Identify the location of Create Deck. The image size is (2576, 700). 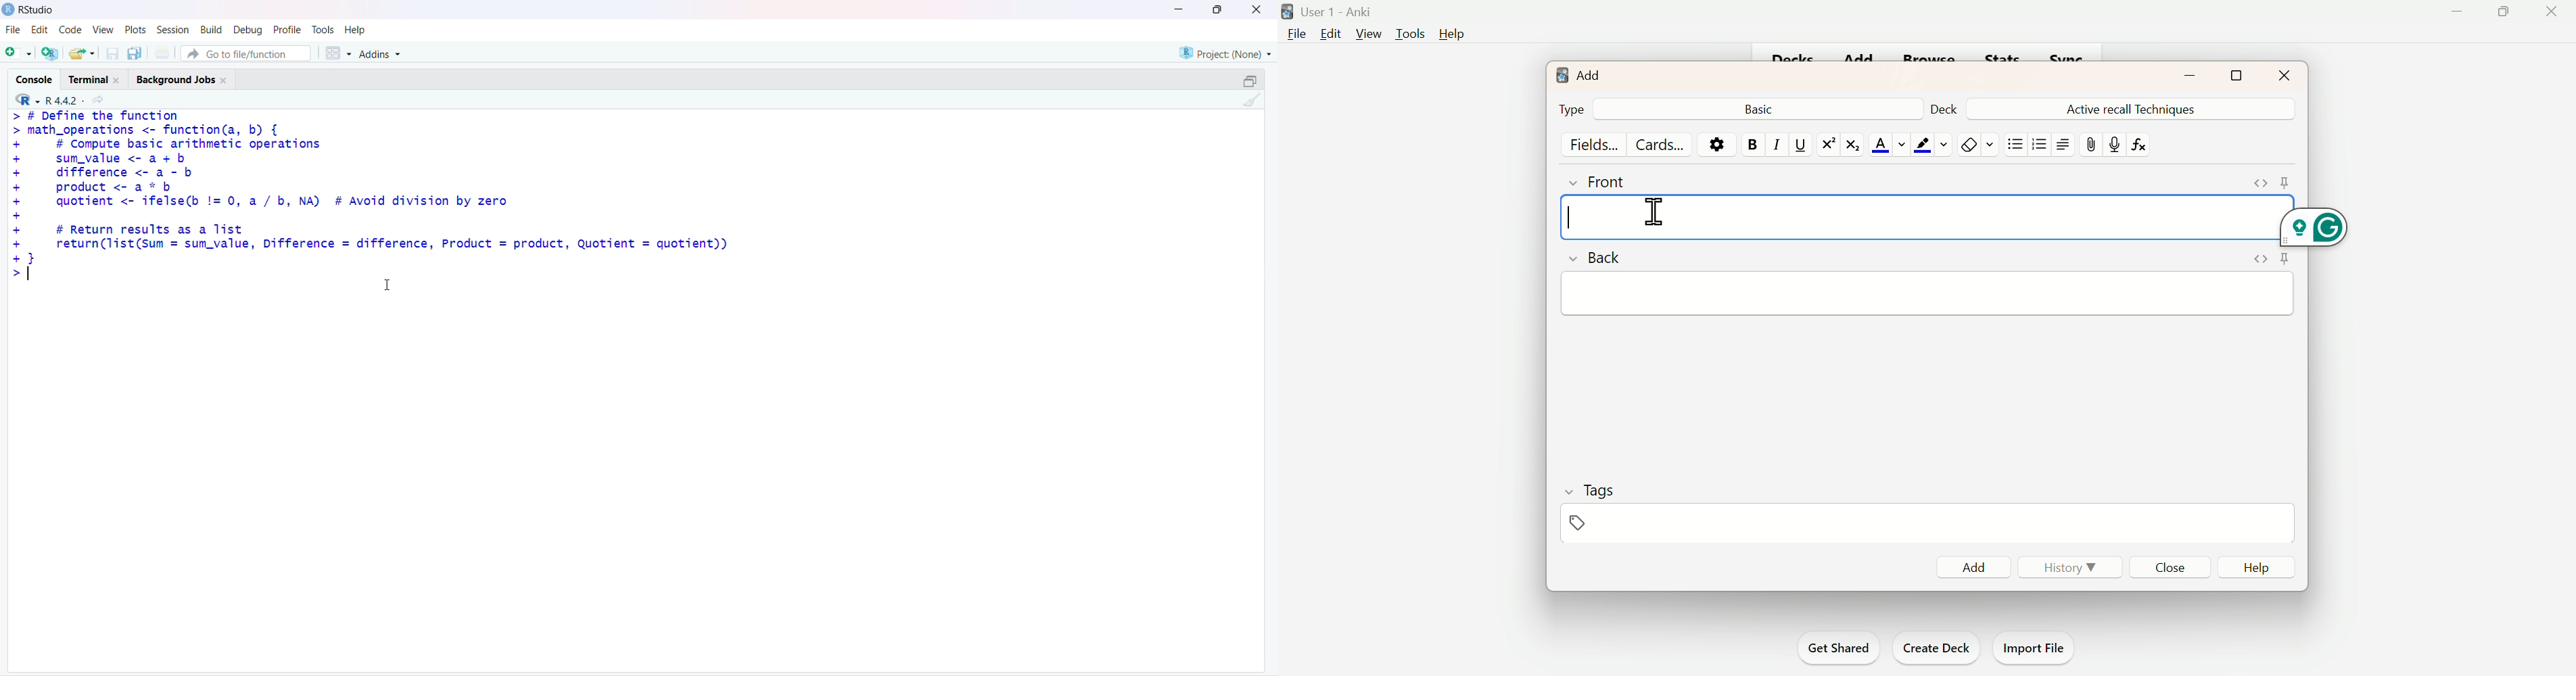
(1937, 647).